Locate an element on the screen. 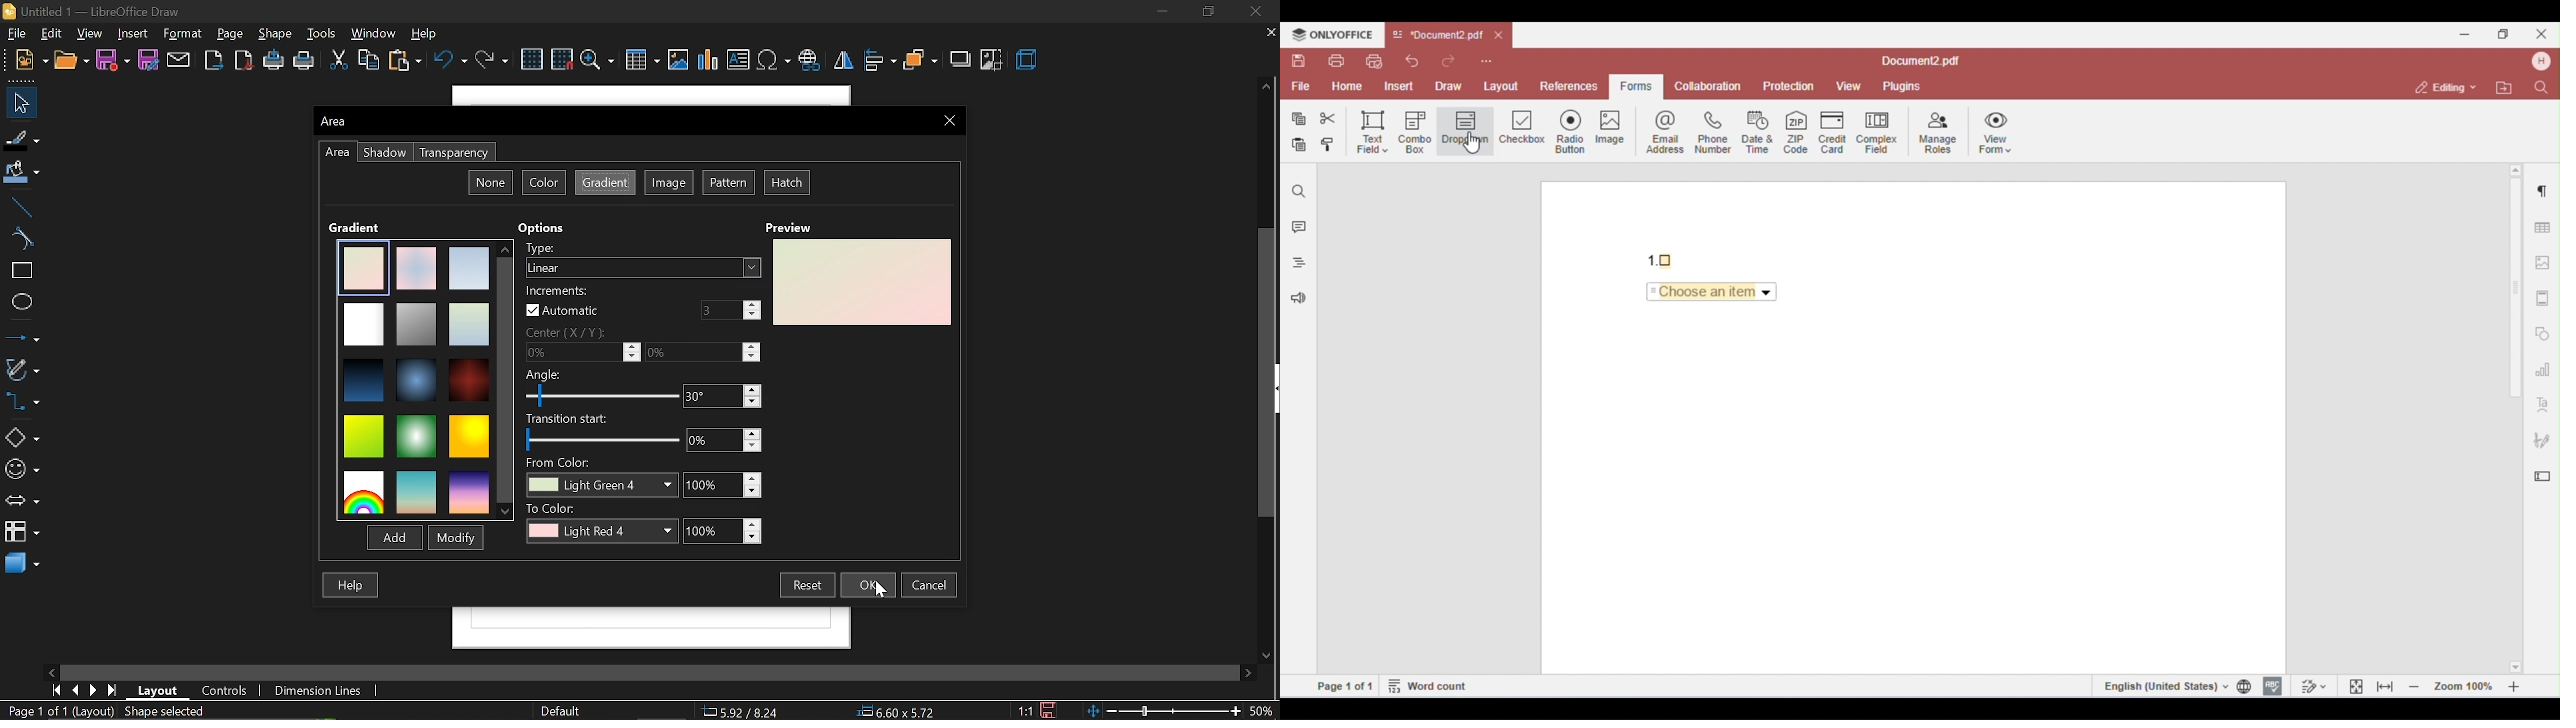 The width and height of the screenshot is (2576, 728). Insert hyperlink is located at coordinates (810, 62).